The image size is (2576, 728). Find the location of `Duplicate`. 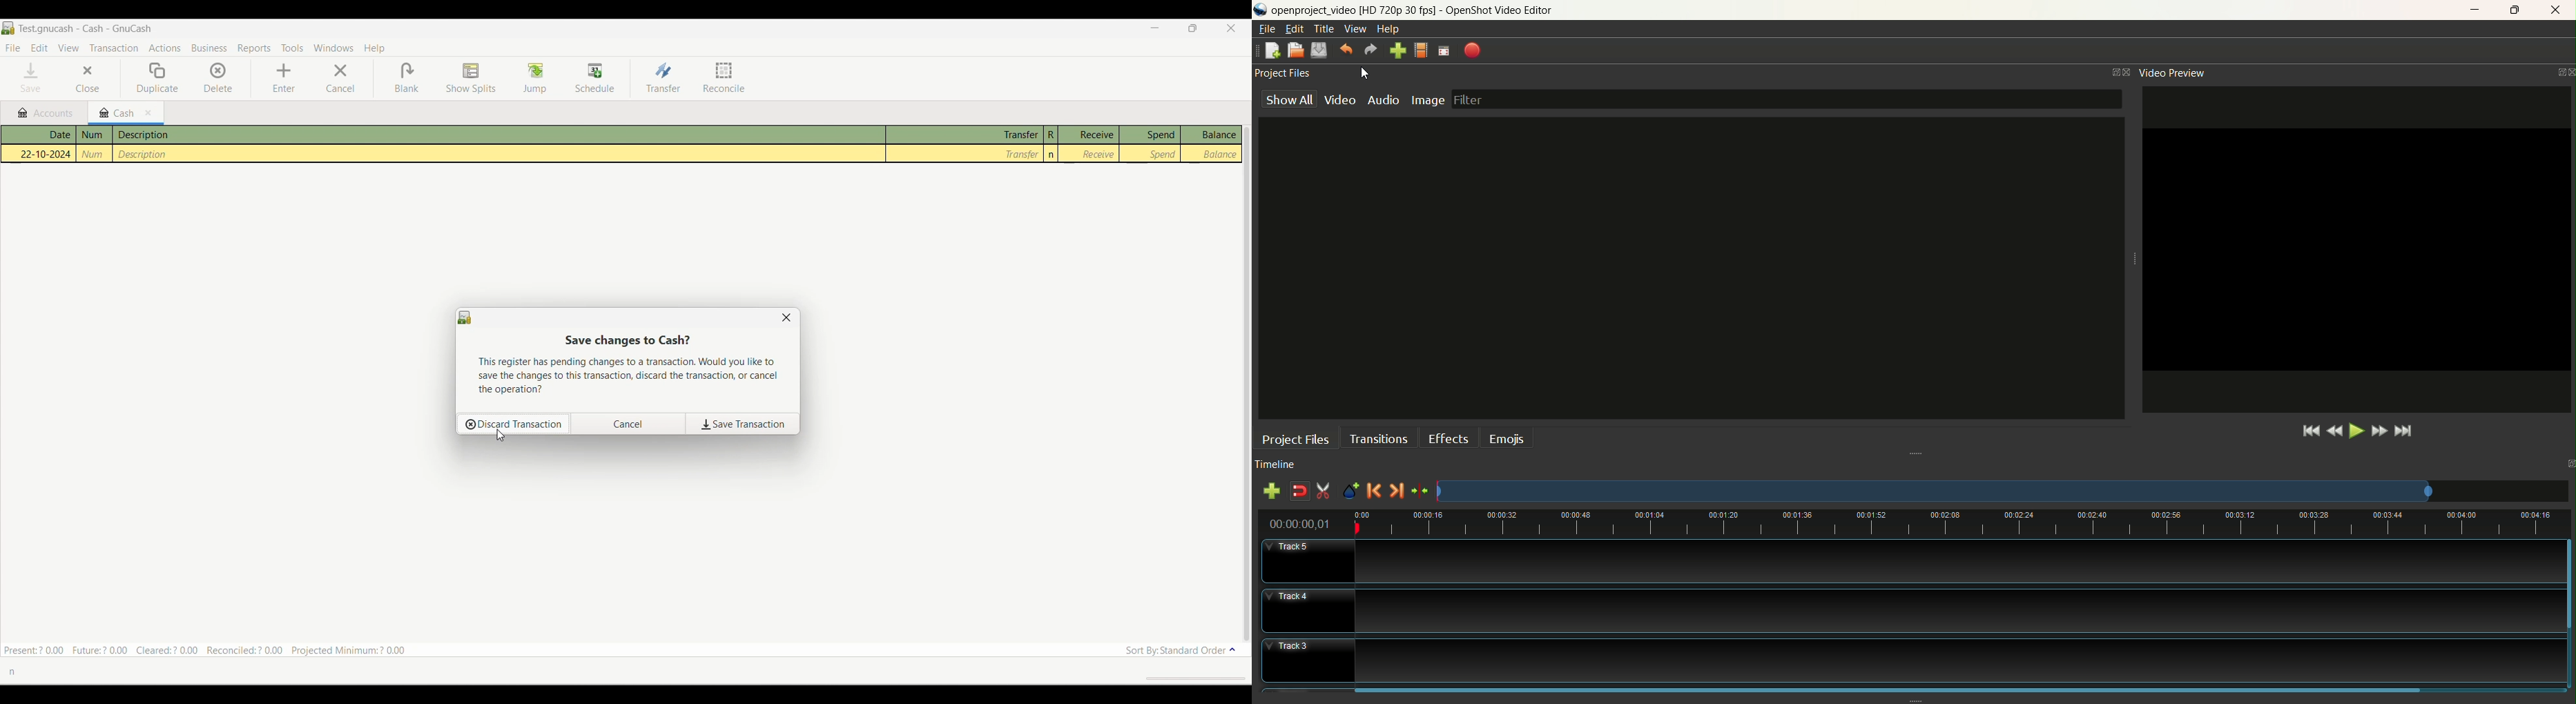

Duplicate is located at coordinates (157, 78).